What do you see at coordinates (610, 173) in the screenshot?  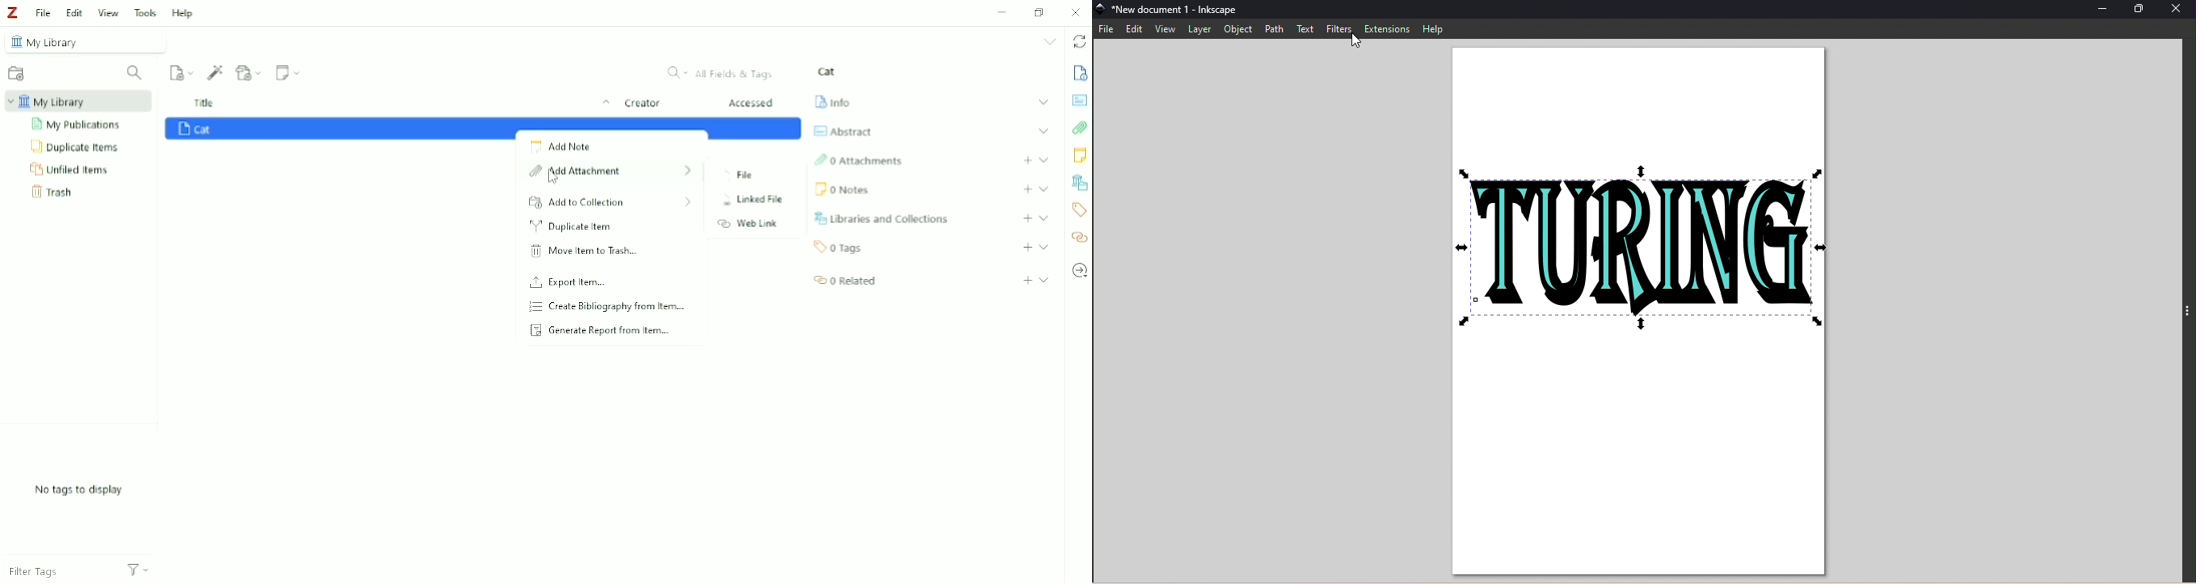 I see `Add Attachment` at bounding box center [610, 173].